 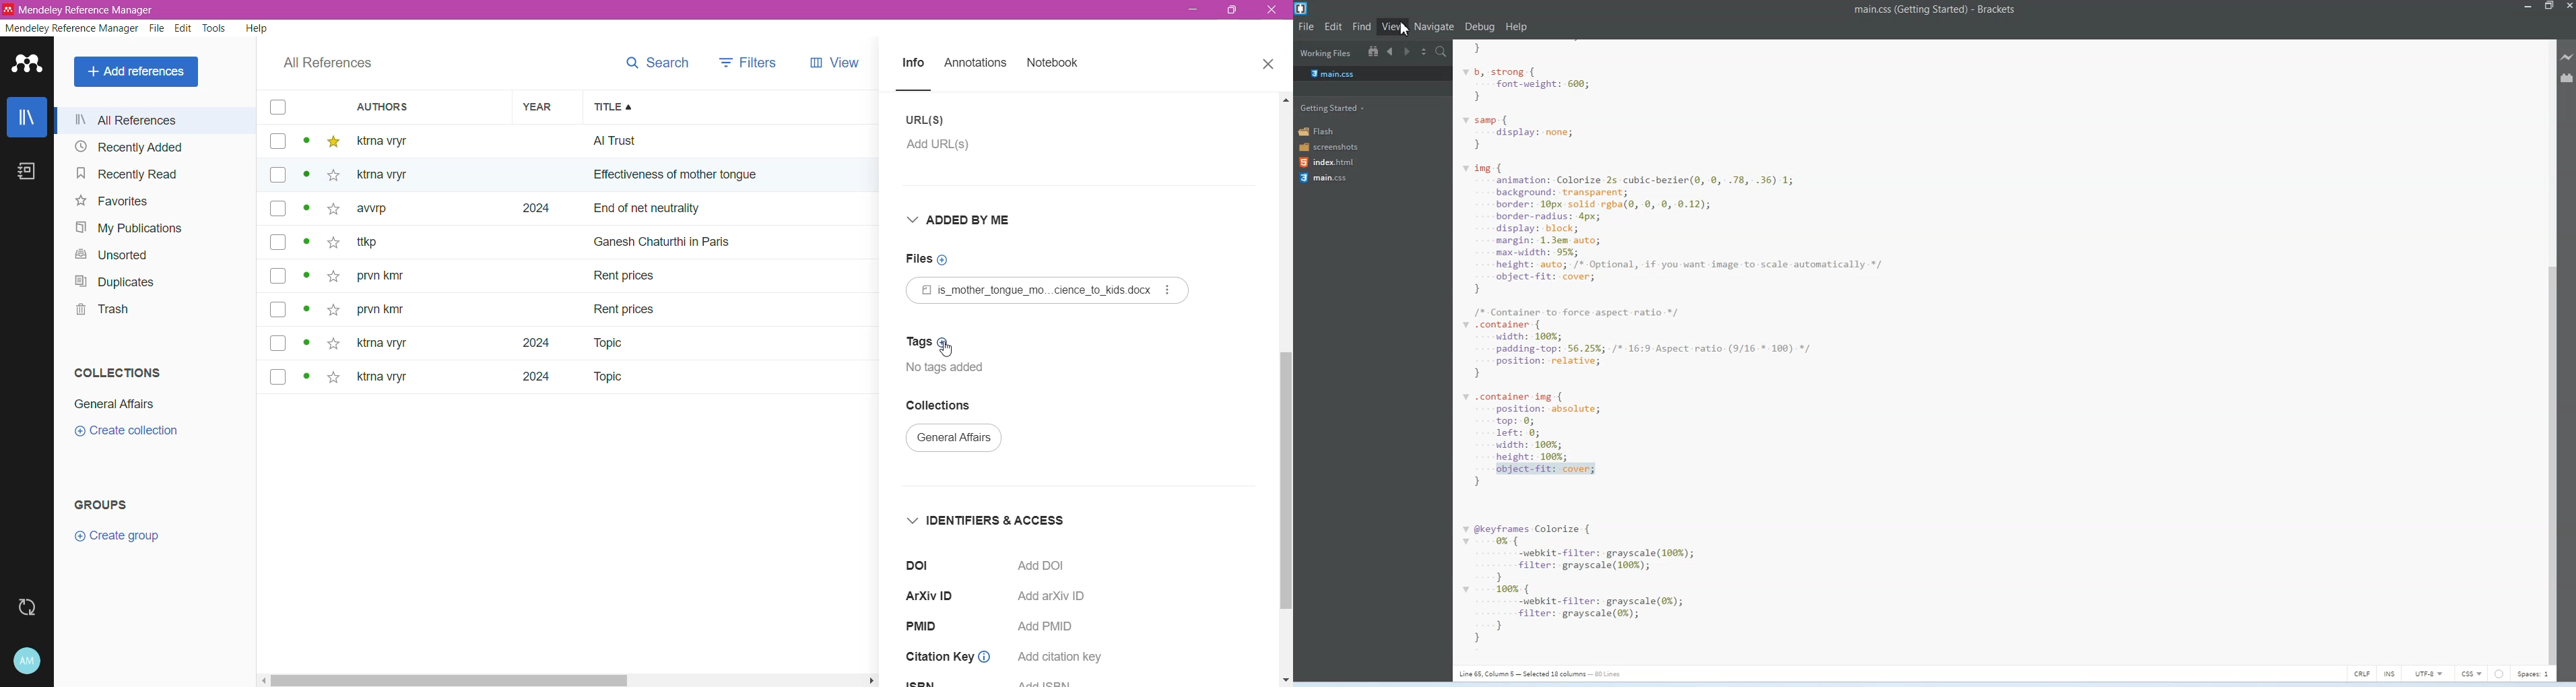 What do you see at coordinates (945, 348) in the screenshot?
I see `Cursor` at bounding box center [945, 348].